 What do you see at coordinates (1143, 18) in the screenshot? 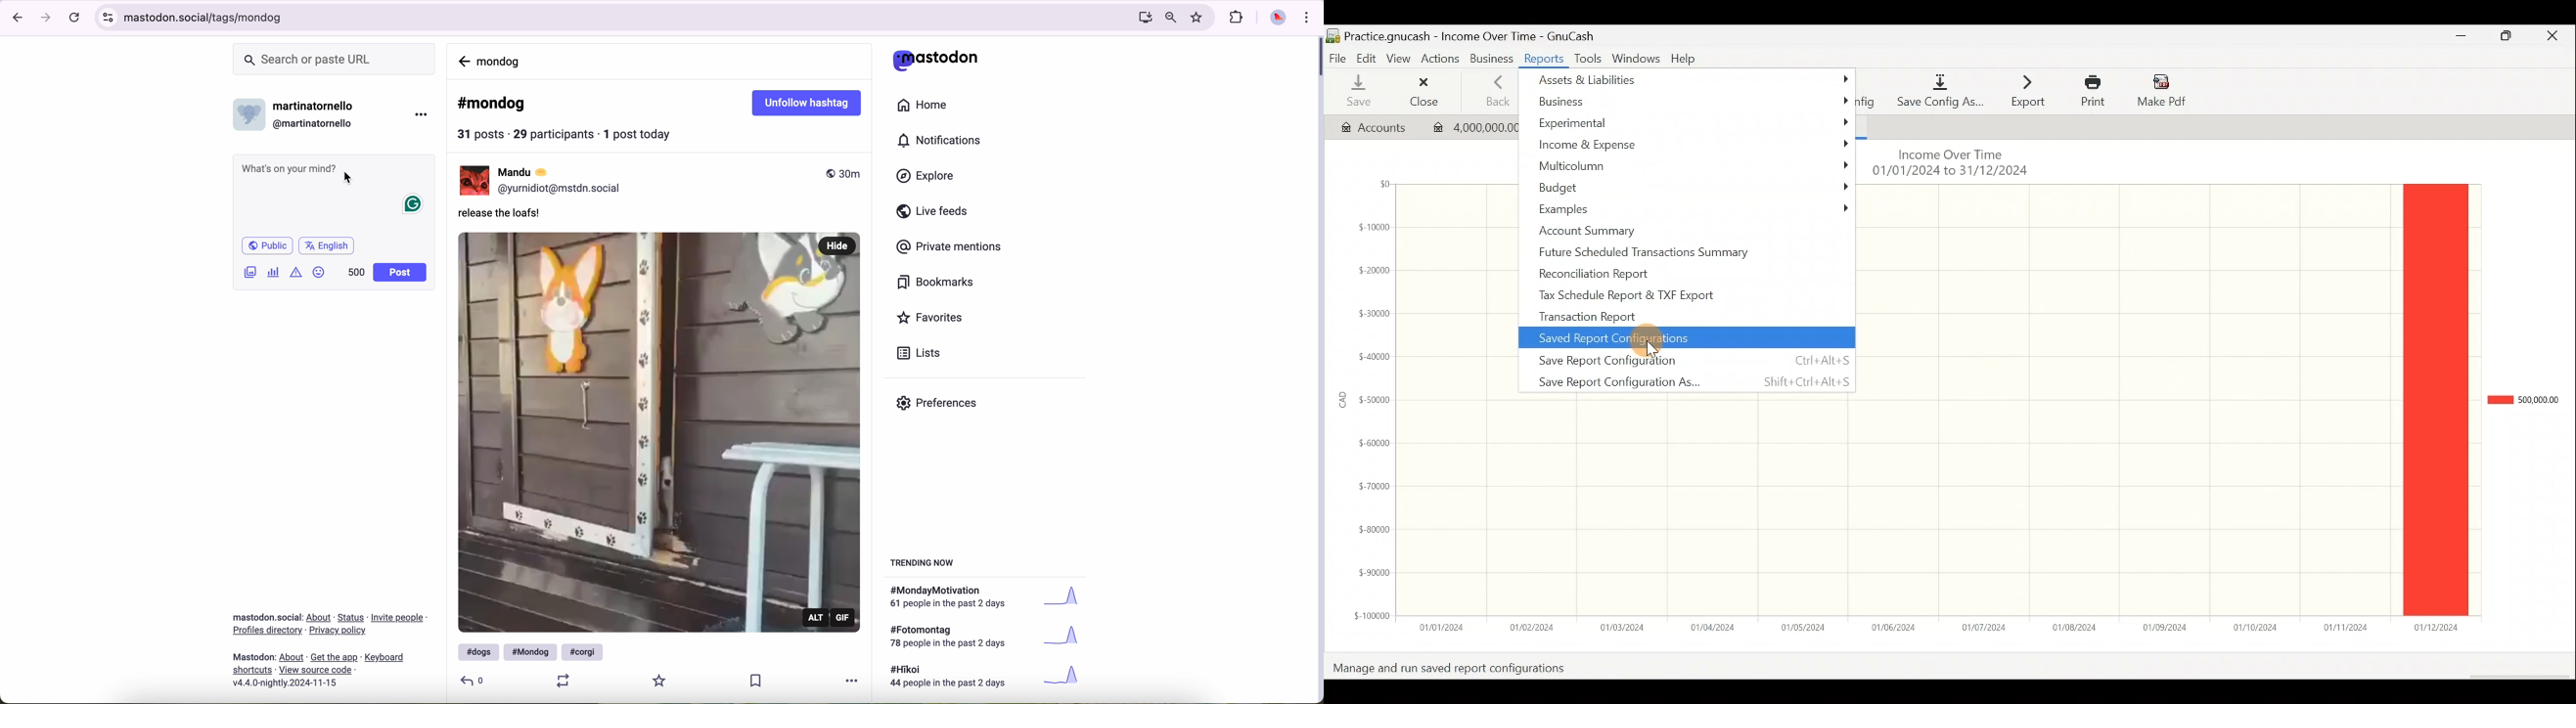
I see `screen` at bounding box center [1143, 18].